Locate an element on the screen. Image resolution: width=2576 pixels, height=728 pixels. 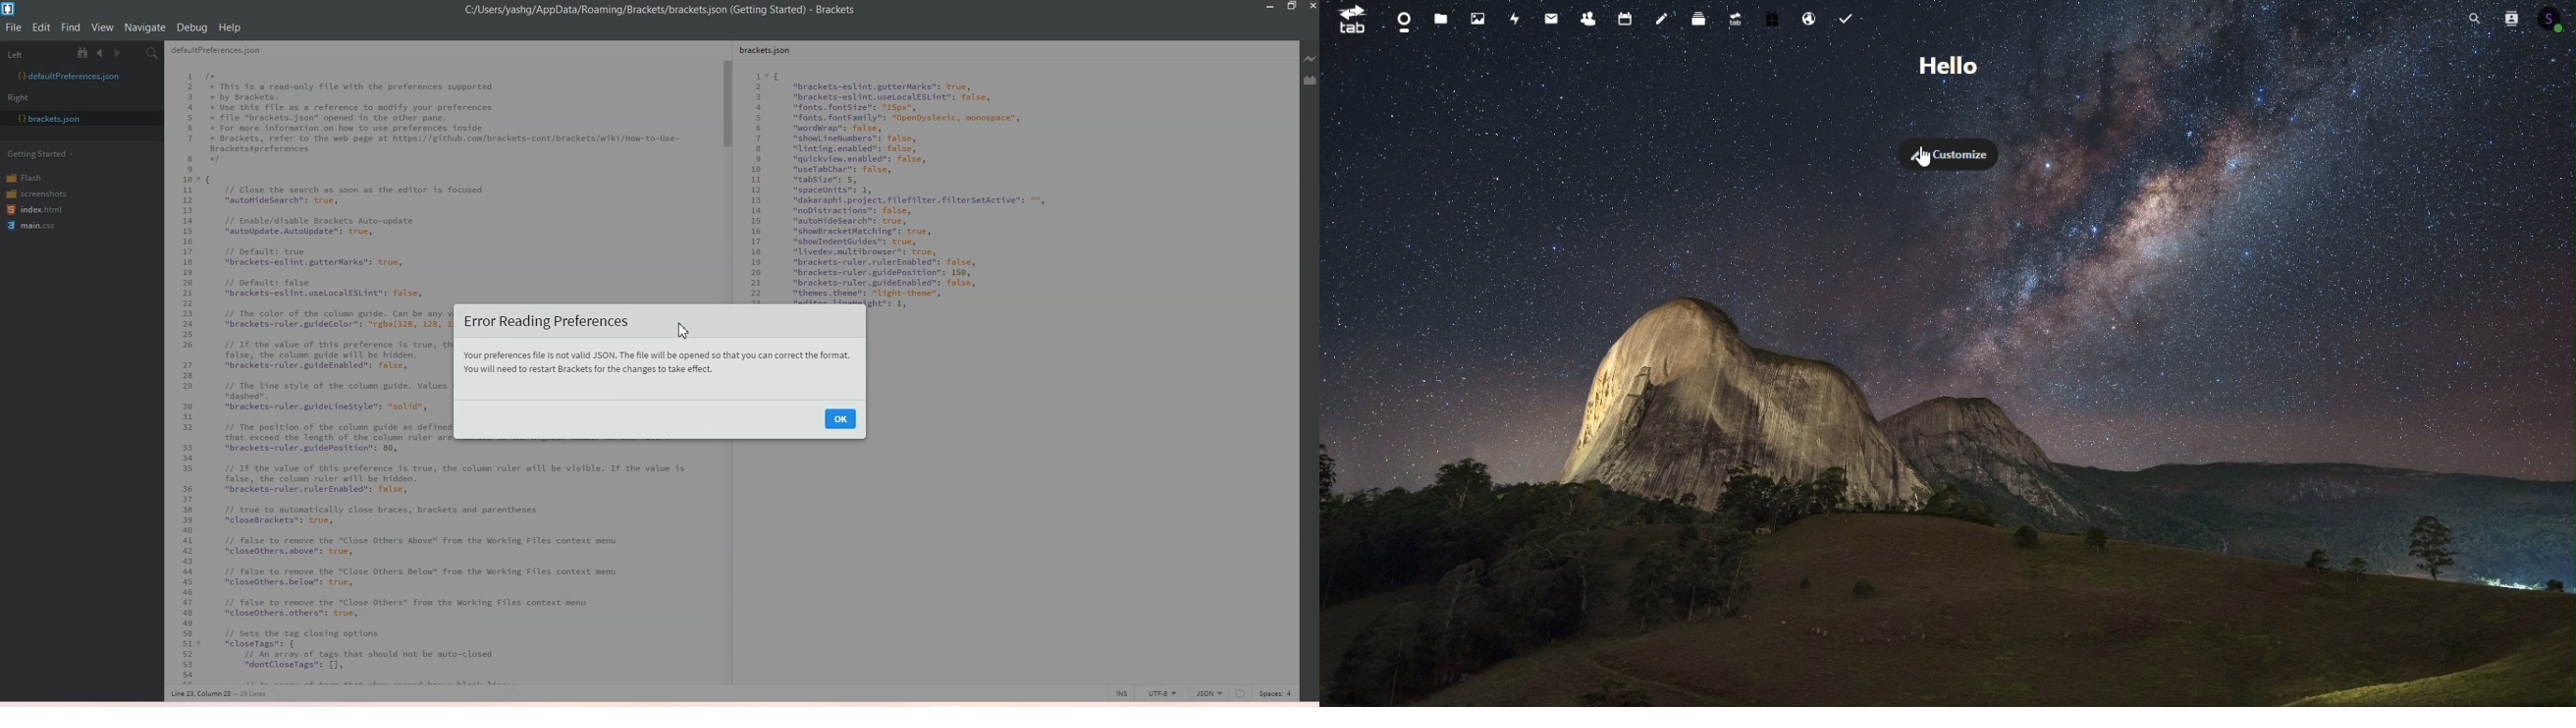
Screenshots is located at coordinates (36, 193).